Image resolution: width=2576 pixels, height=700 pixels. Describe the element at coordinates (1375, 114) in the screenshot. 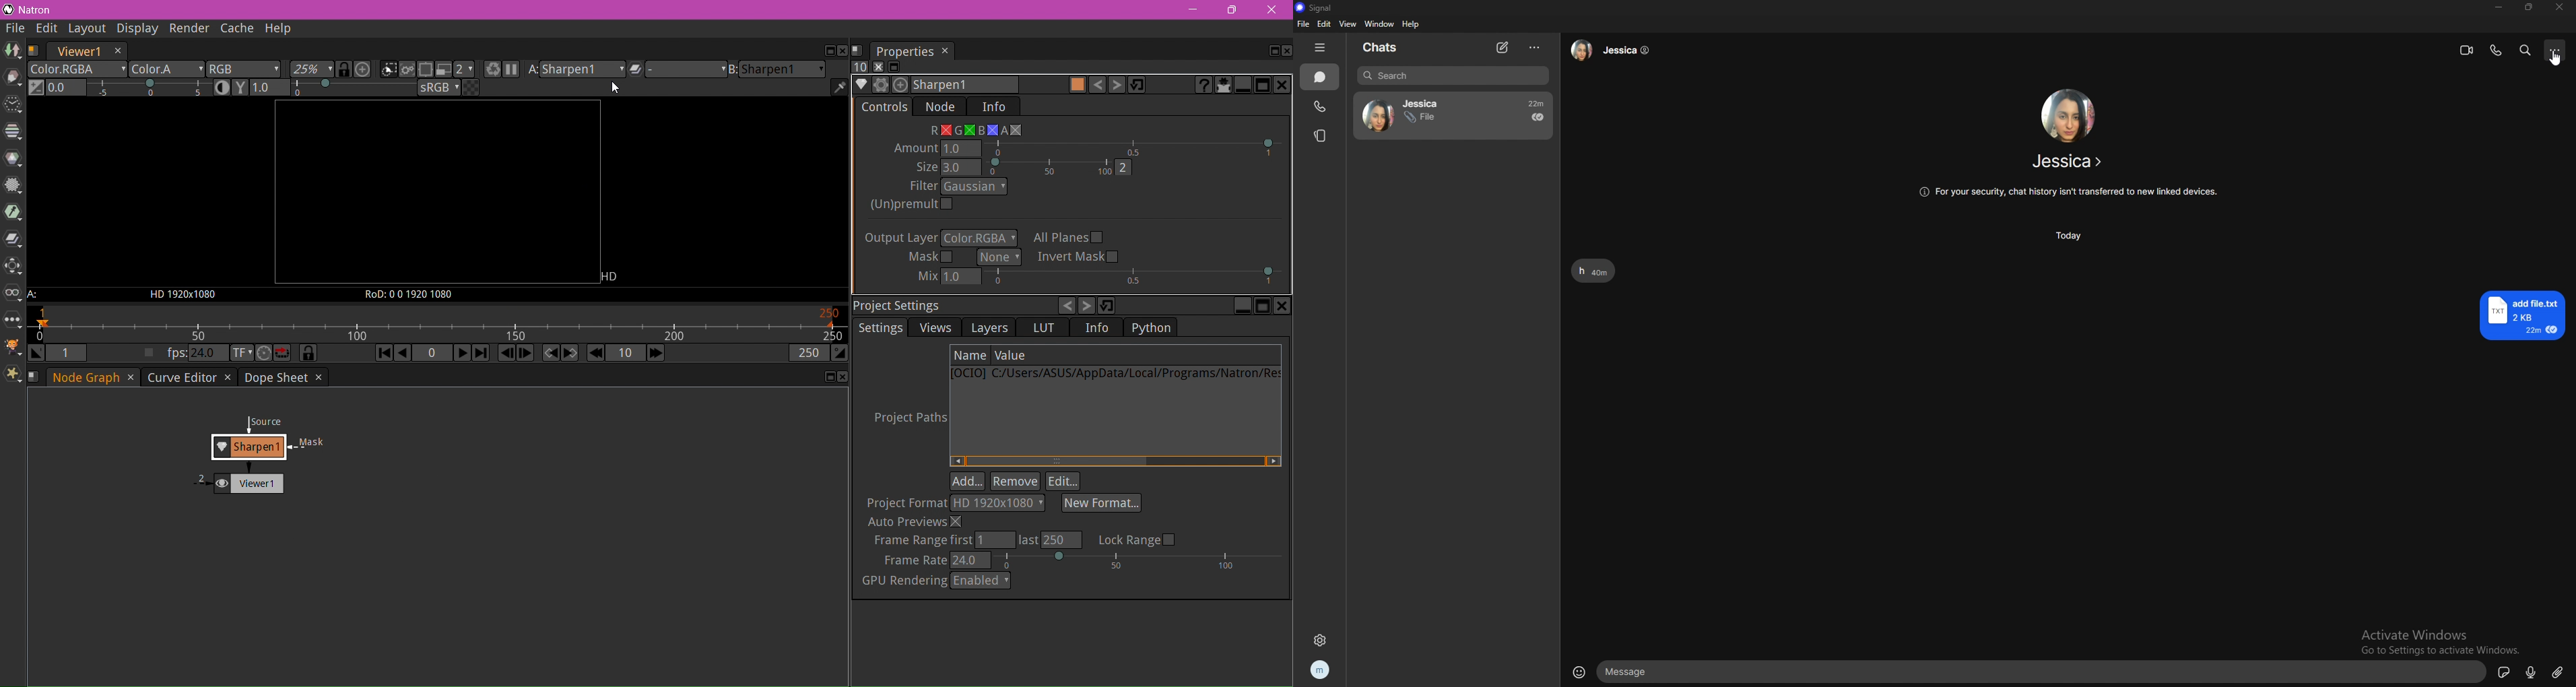

I see `avatar` at that location.